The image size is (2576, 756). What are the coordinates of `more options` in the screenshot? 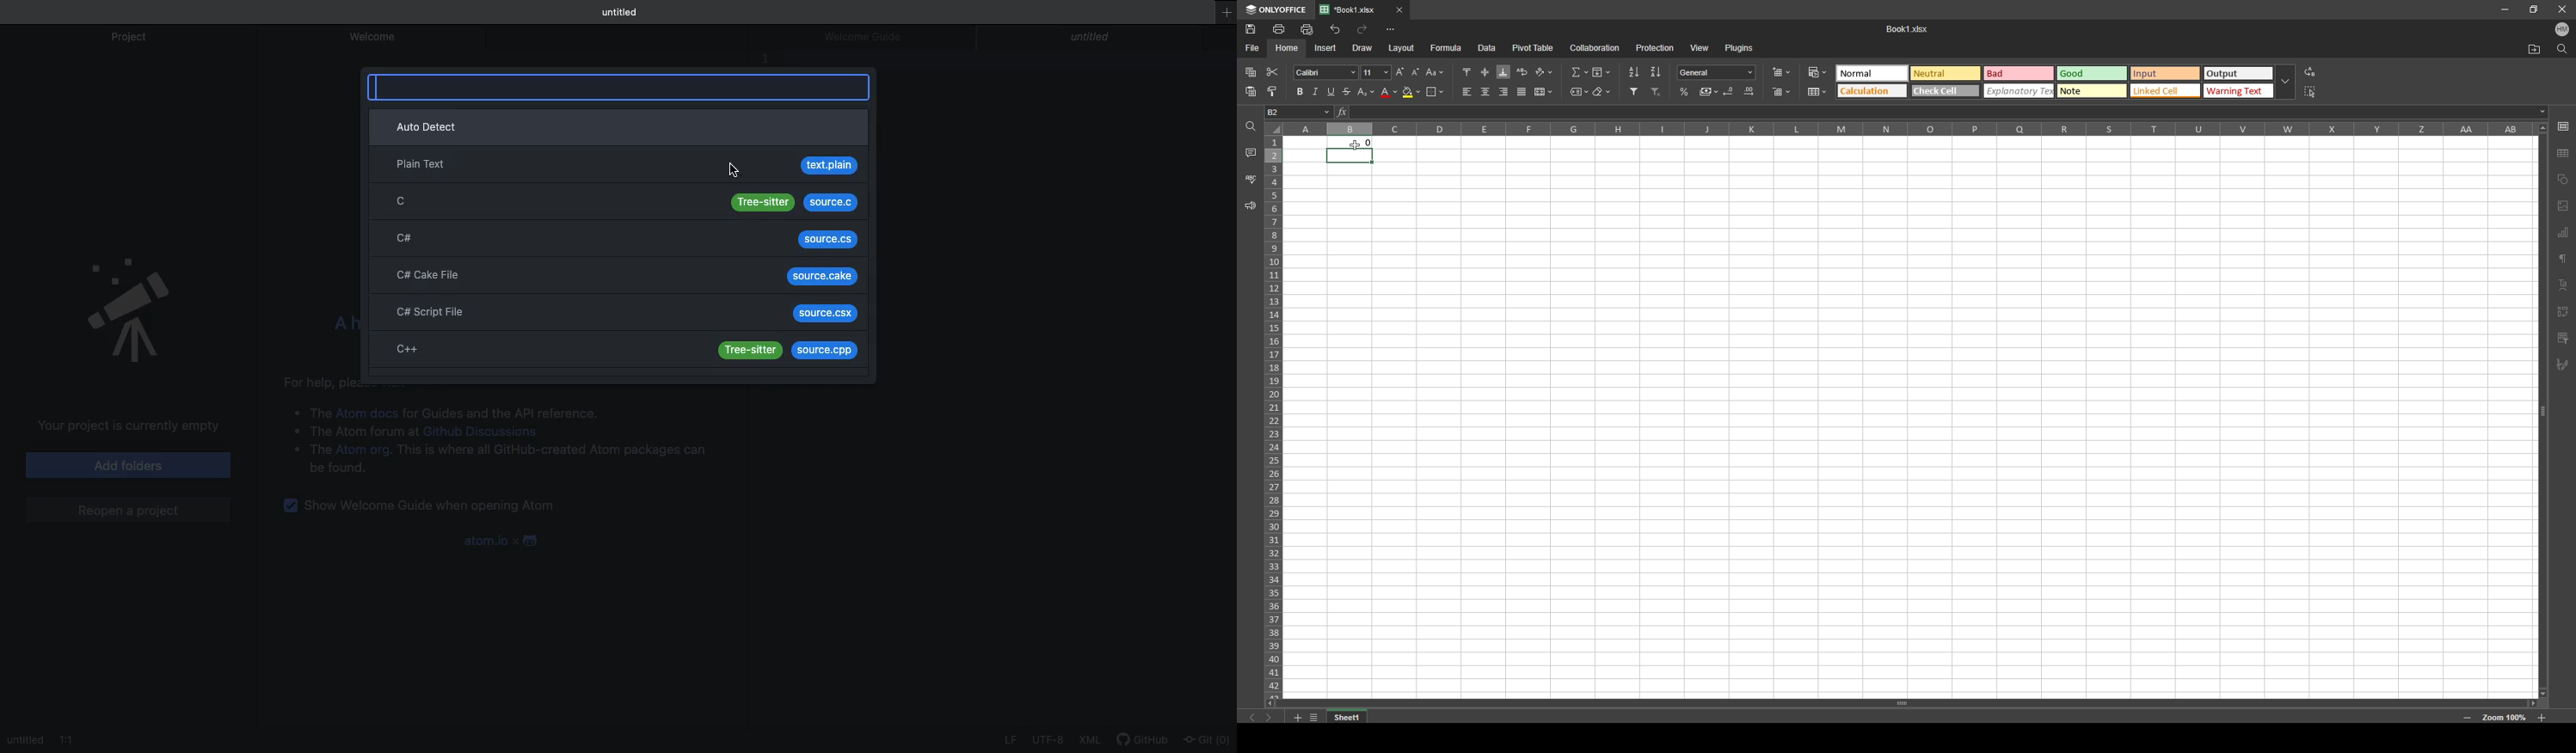 It's located at (1391, 30).